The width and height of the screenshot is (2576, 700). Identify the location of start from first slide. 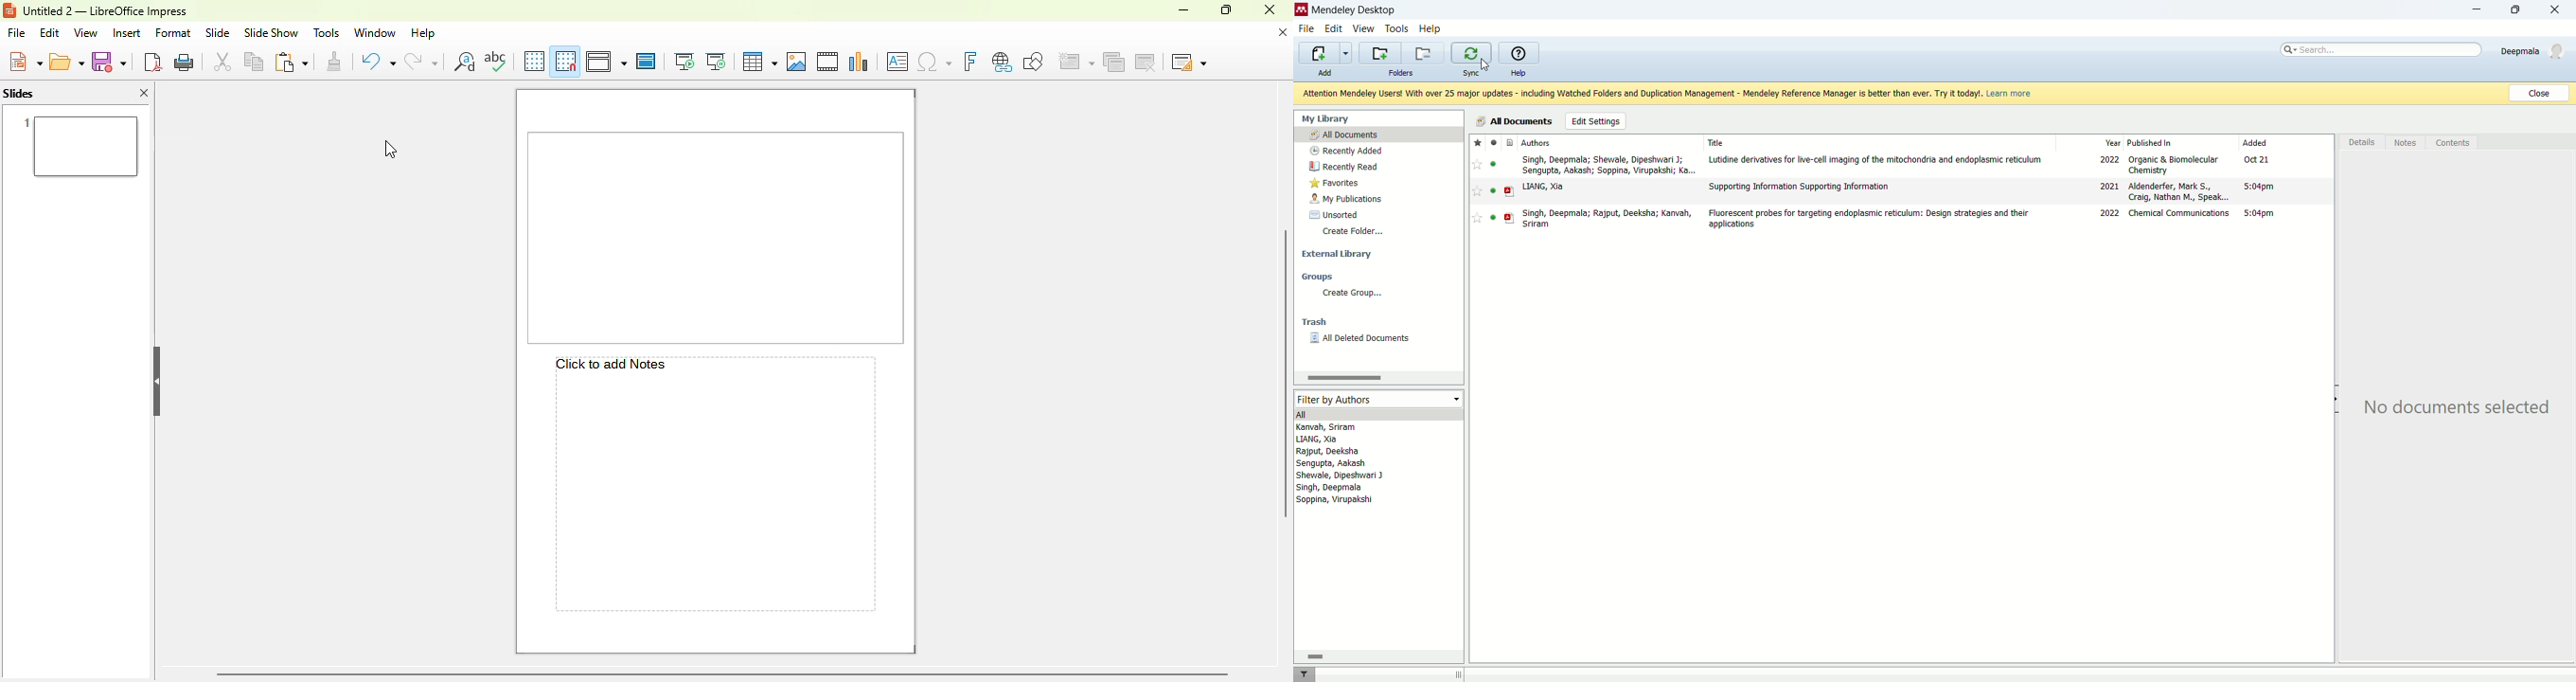
(684, 61).